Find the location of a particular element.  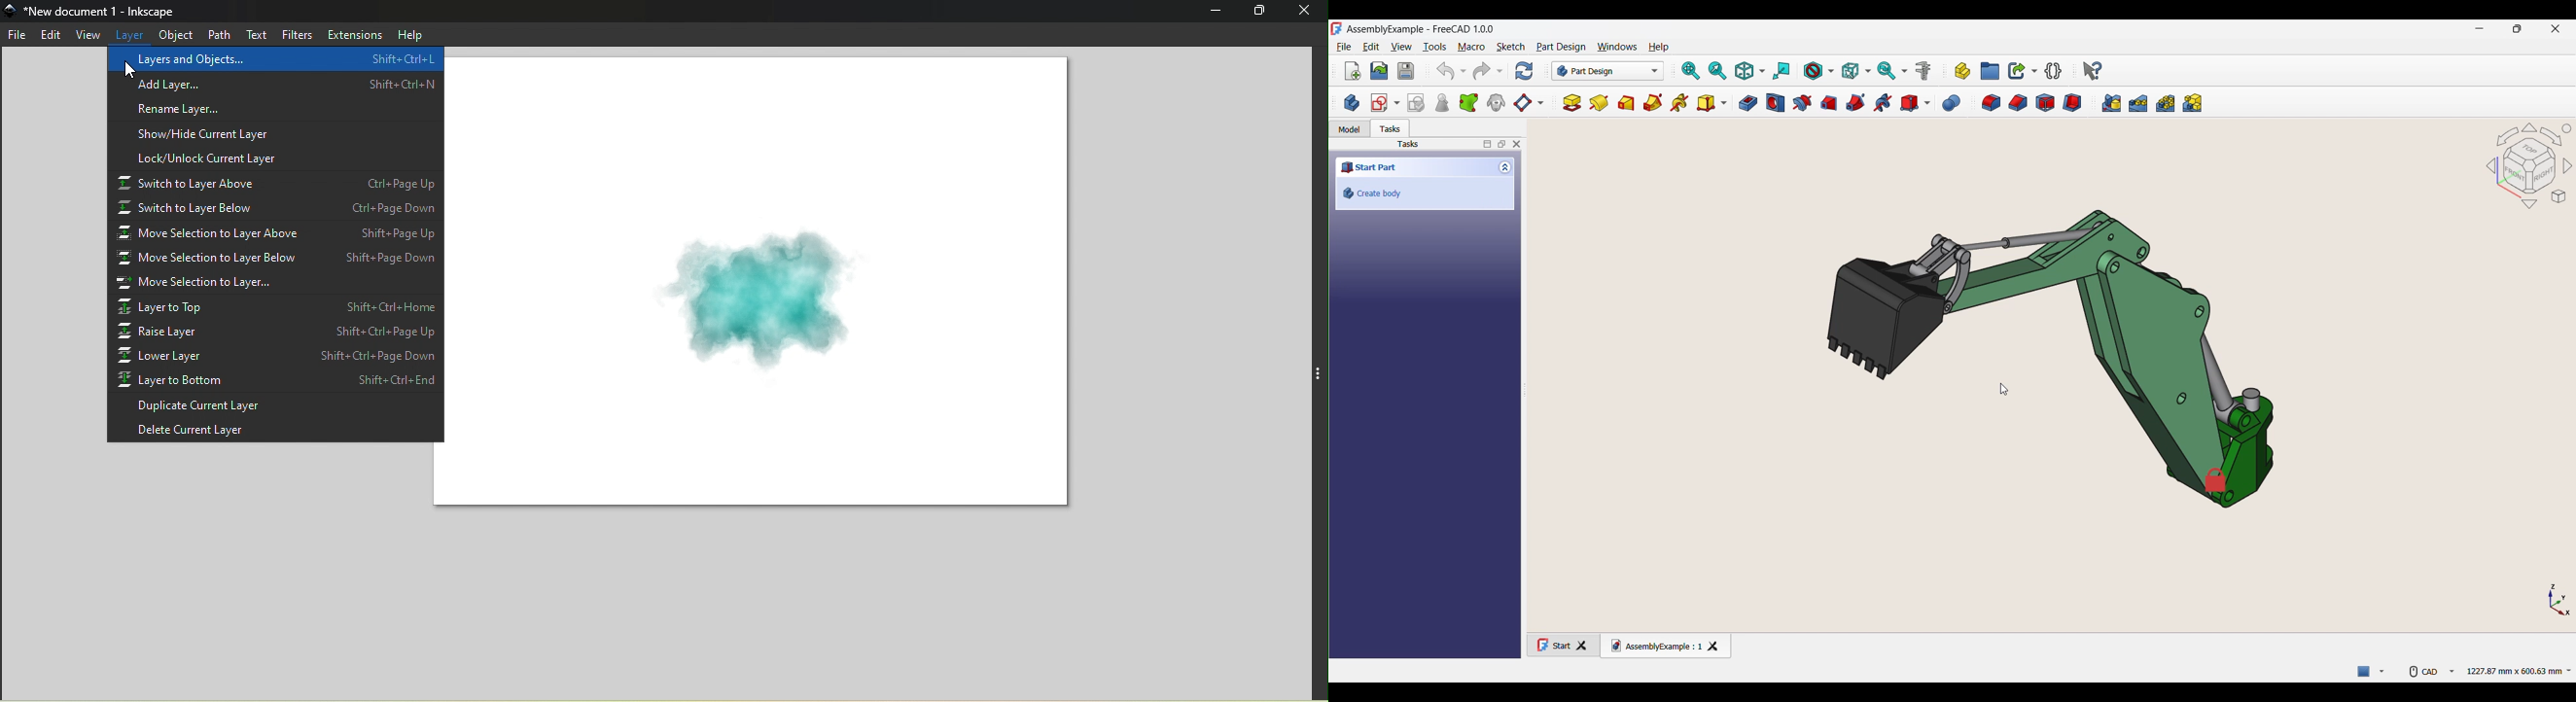

Show in smaller tab is located at coordinates (2517, 29).